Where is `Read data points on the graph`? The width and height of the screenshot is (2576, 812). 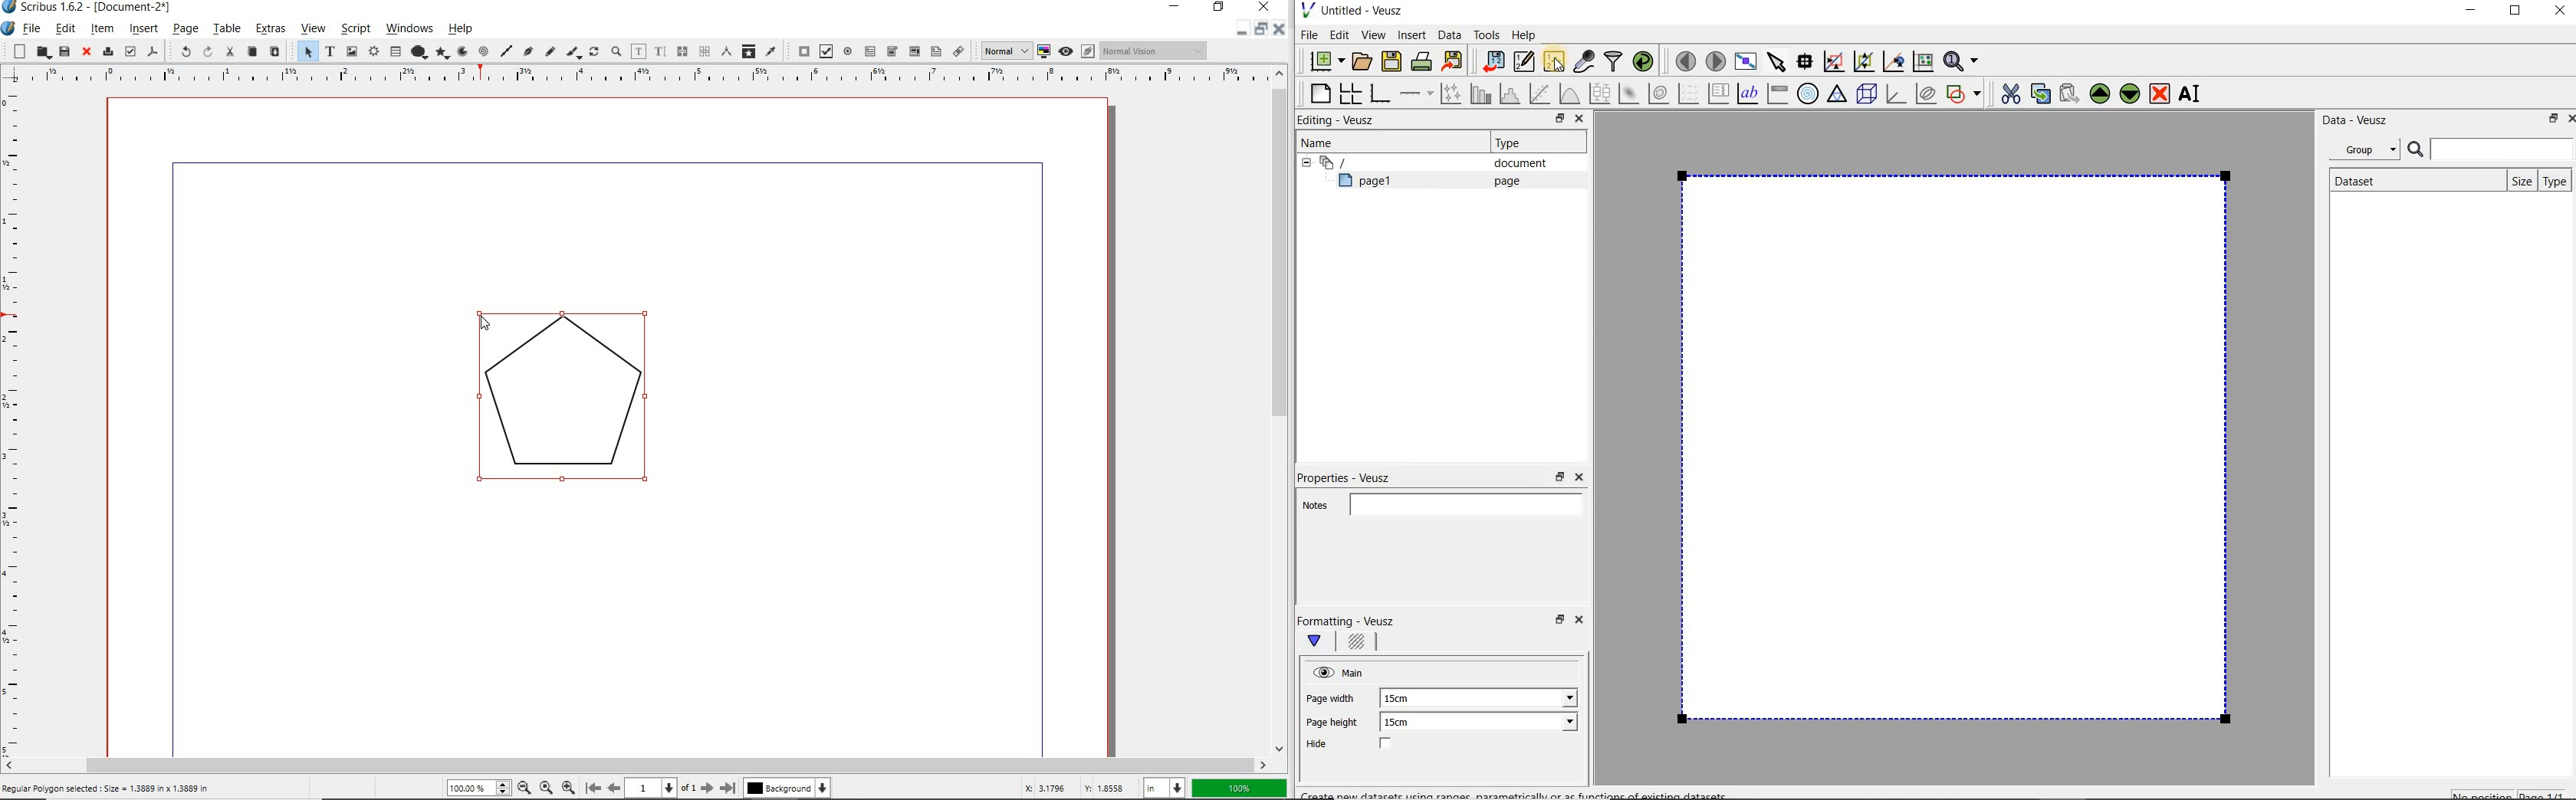
Read data points on the graph is located at coordinates (1807, 62).